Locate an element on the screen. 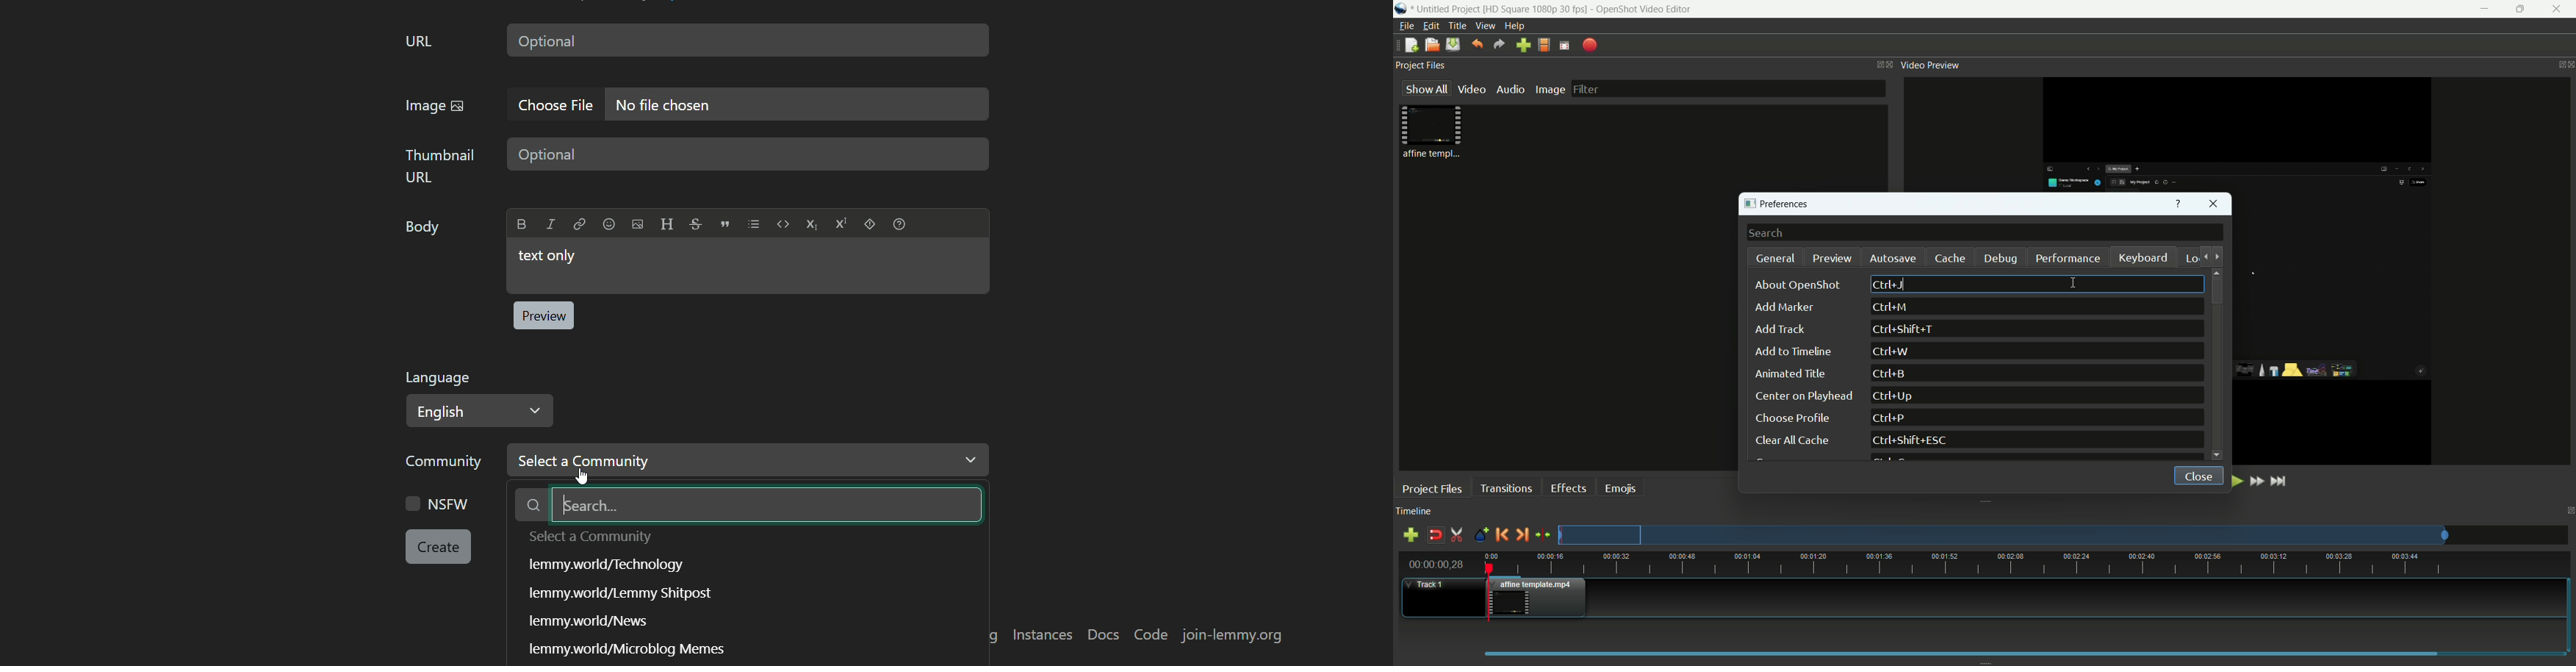  Superscript is located at coordinates (841, 223).